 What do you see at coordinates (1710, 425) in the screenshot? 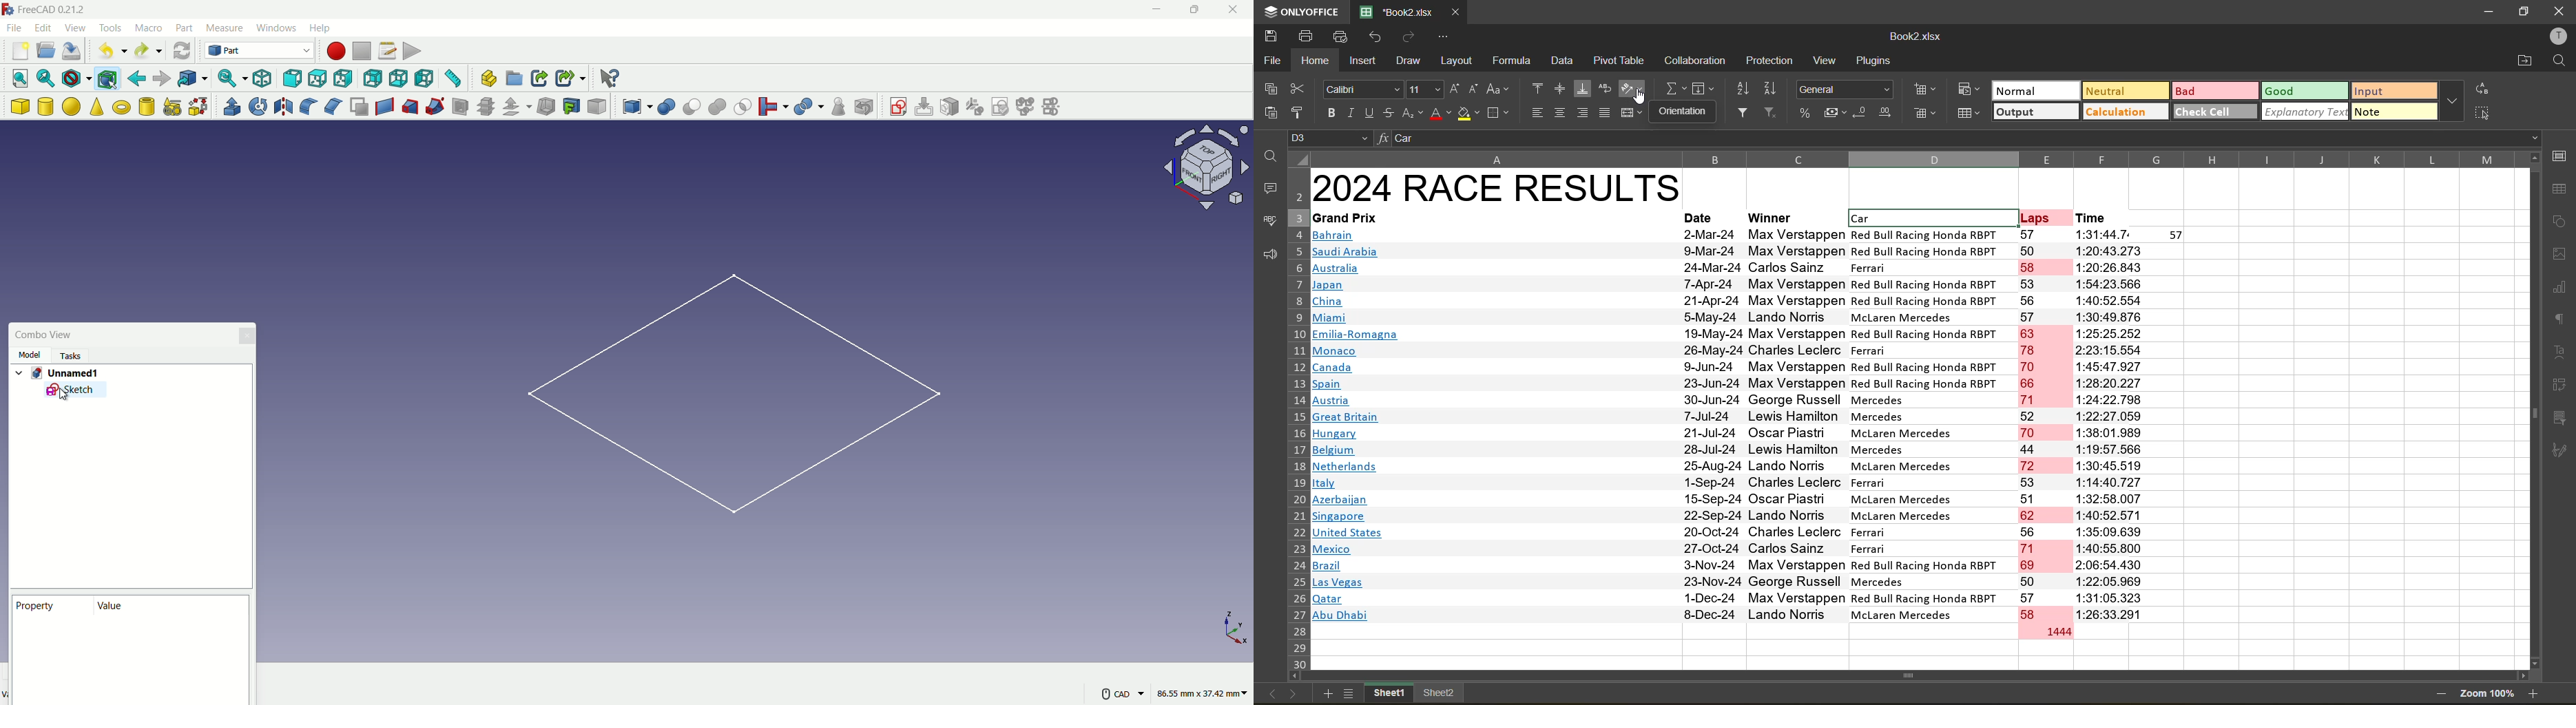
I see `Dates` at bounding box center [1710, 425].